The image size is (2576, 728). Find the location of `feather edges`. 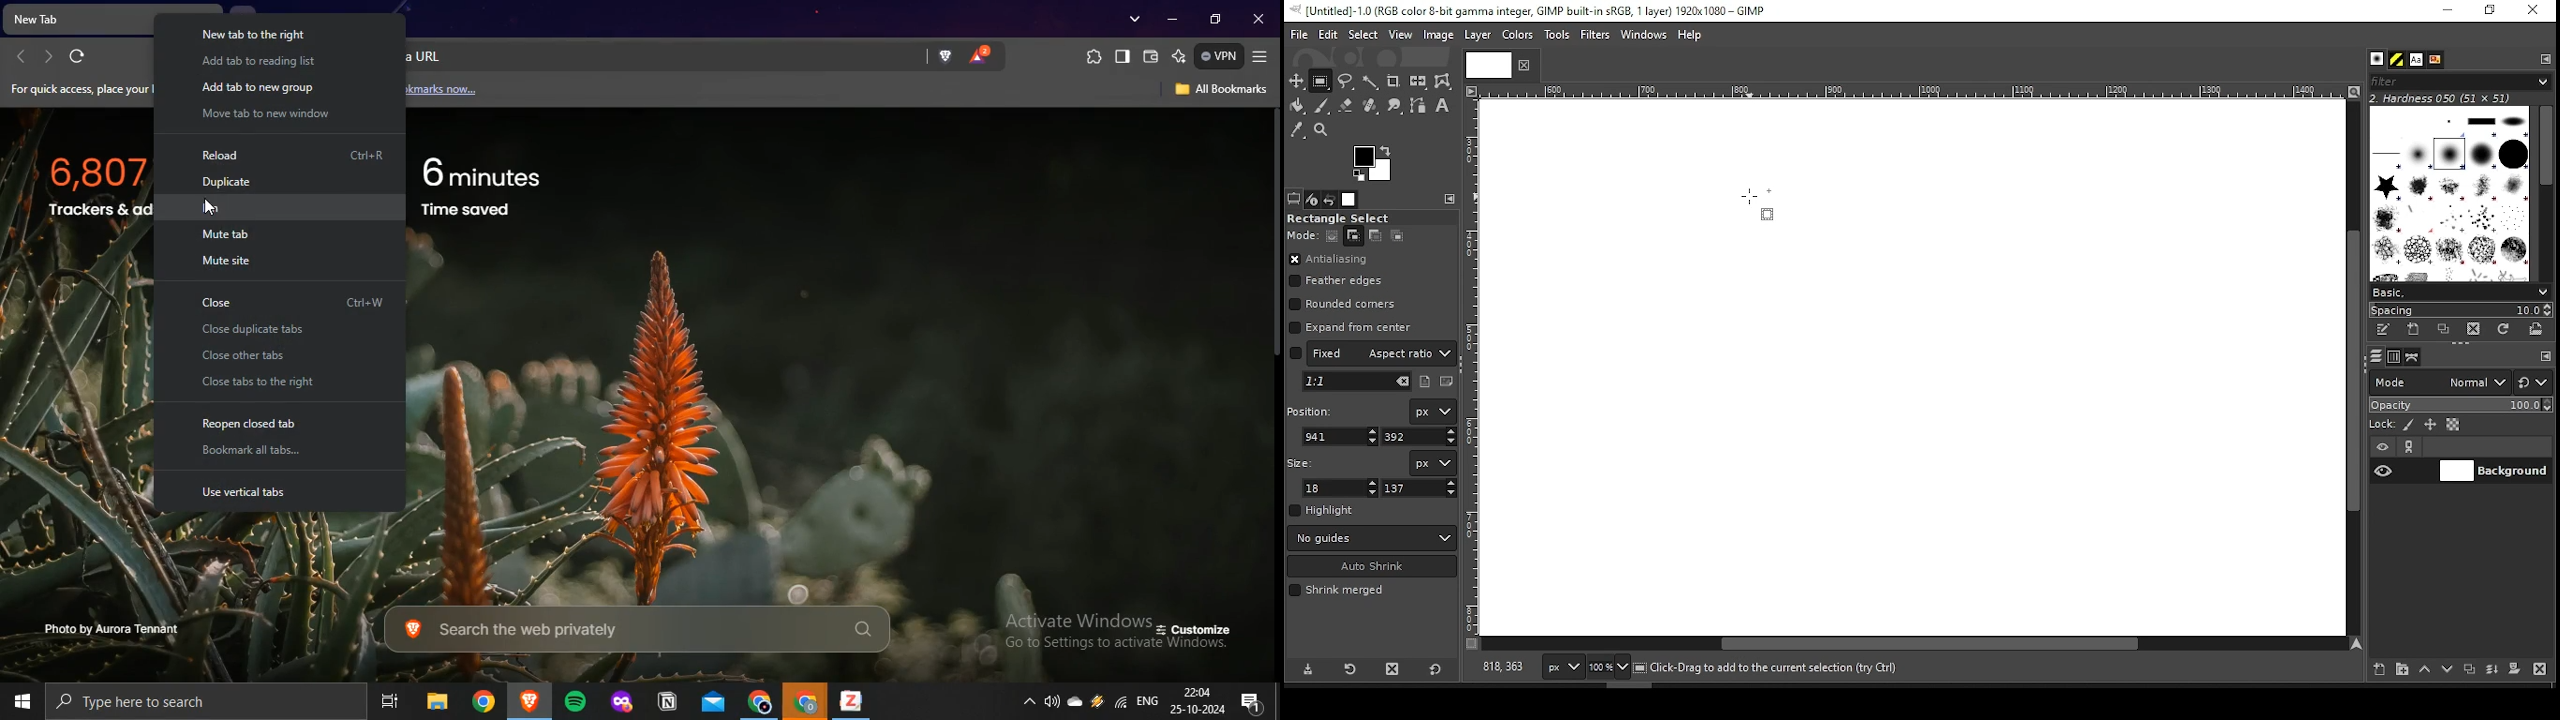

feather edges is located at coordinates (1341, 281).